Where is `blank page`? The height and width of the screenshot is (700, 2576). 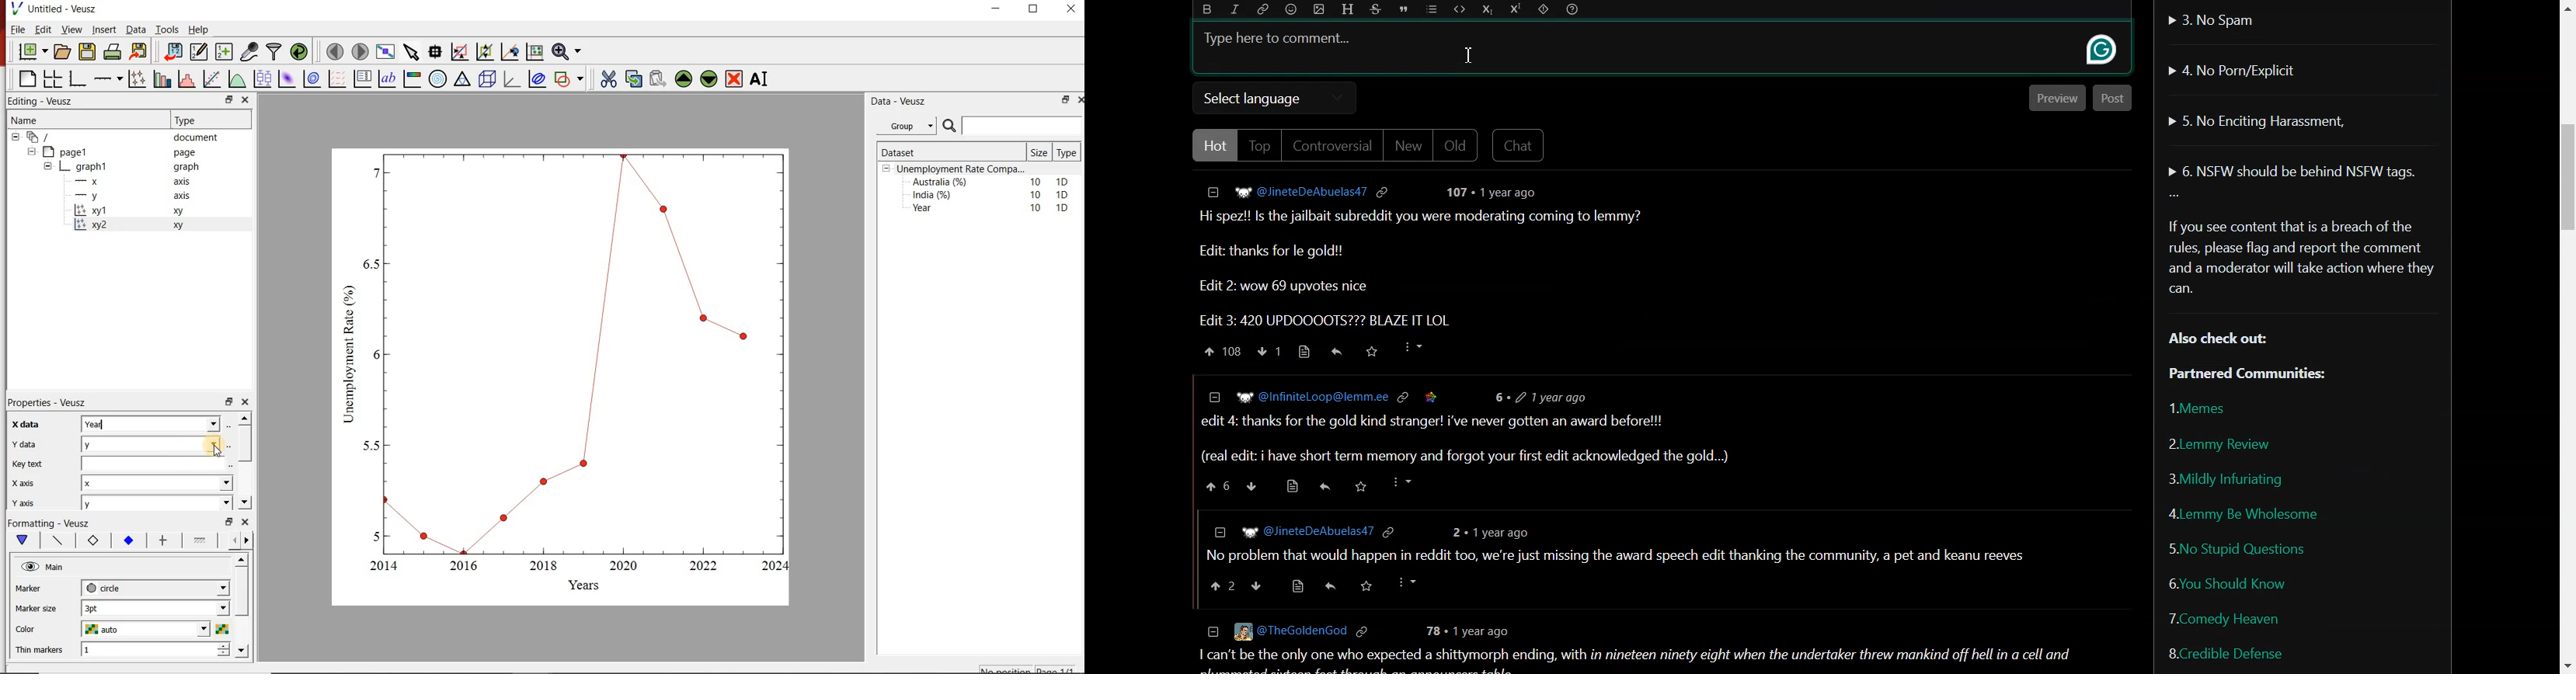 blank page is located at coordinates (26, 77).